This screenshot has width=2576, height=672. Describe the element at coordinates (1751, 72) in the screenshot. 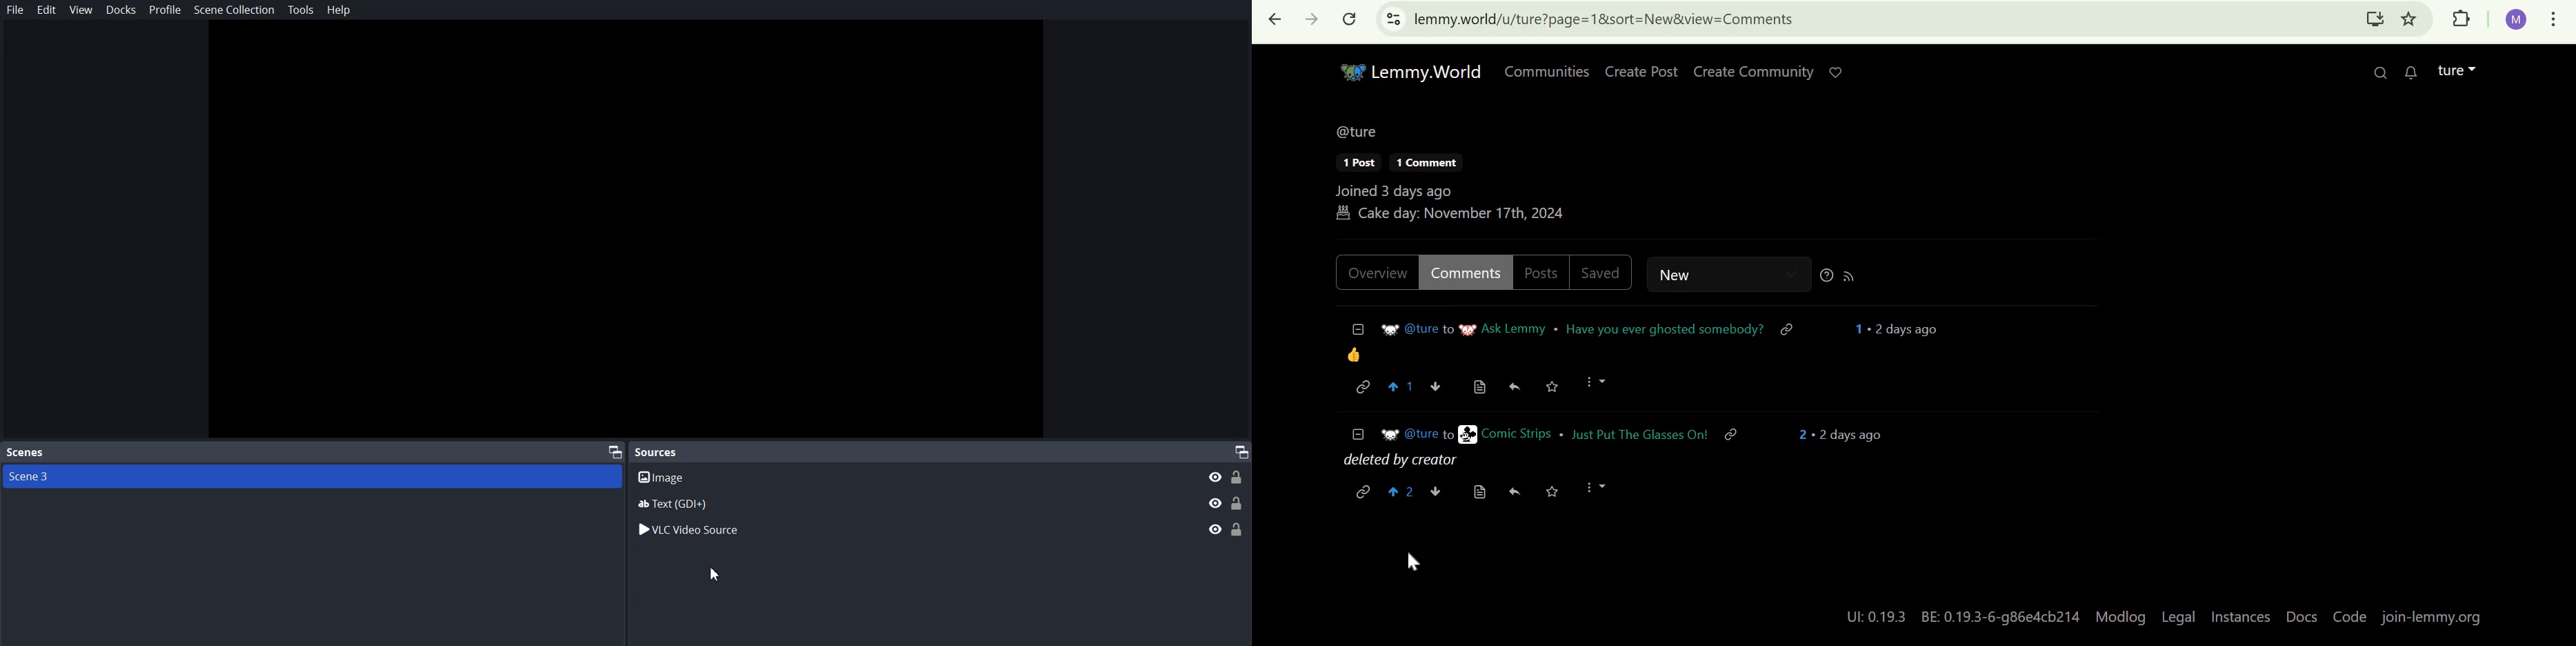

I see `create community` at that location.